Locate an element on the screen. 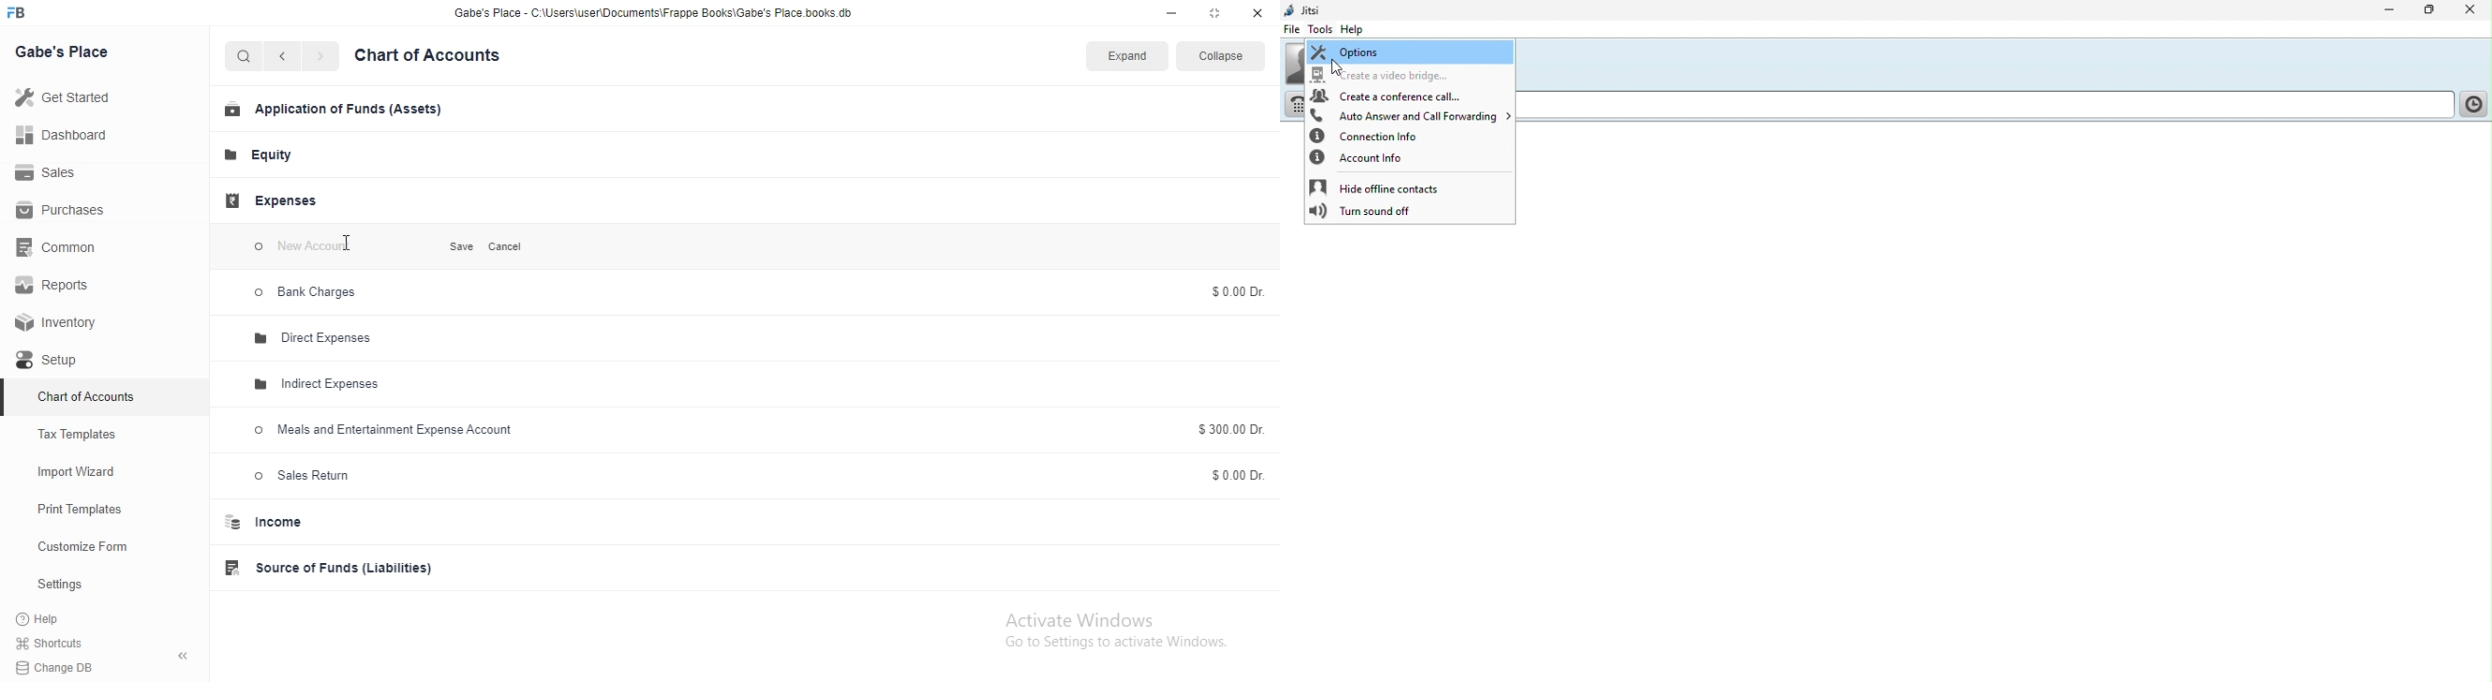 The image size is (2492, 700). Source of Funds (Liabilities) is located at coordinates (334, 568).